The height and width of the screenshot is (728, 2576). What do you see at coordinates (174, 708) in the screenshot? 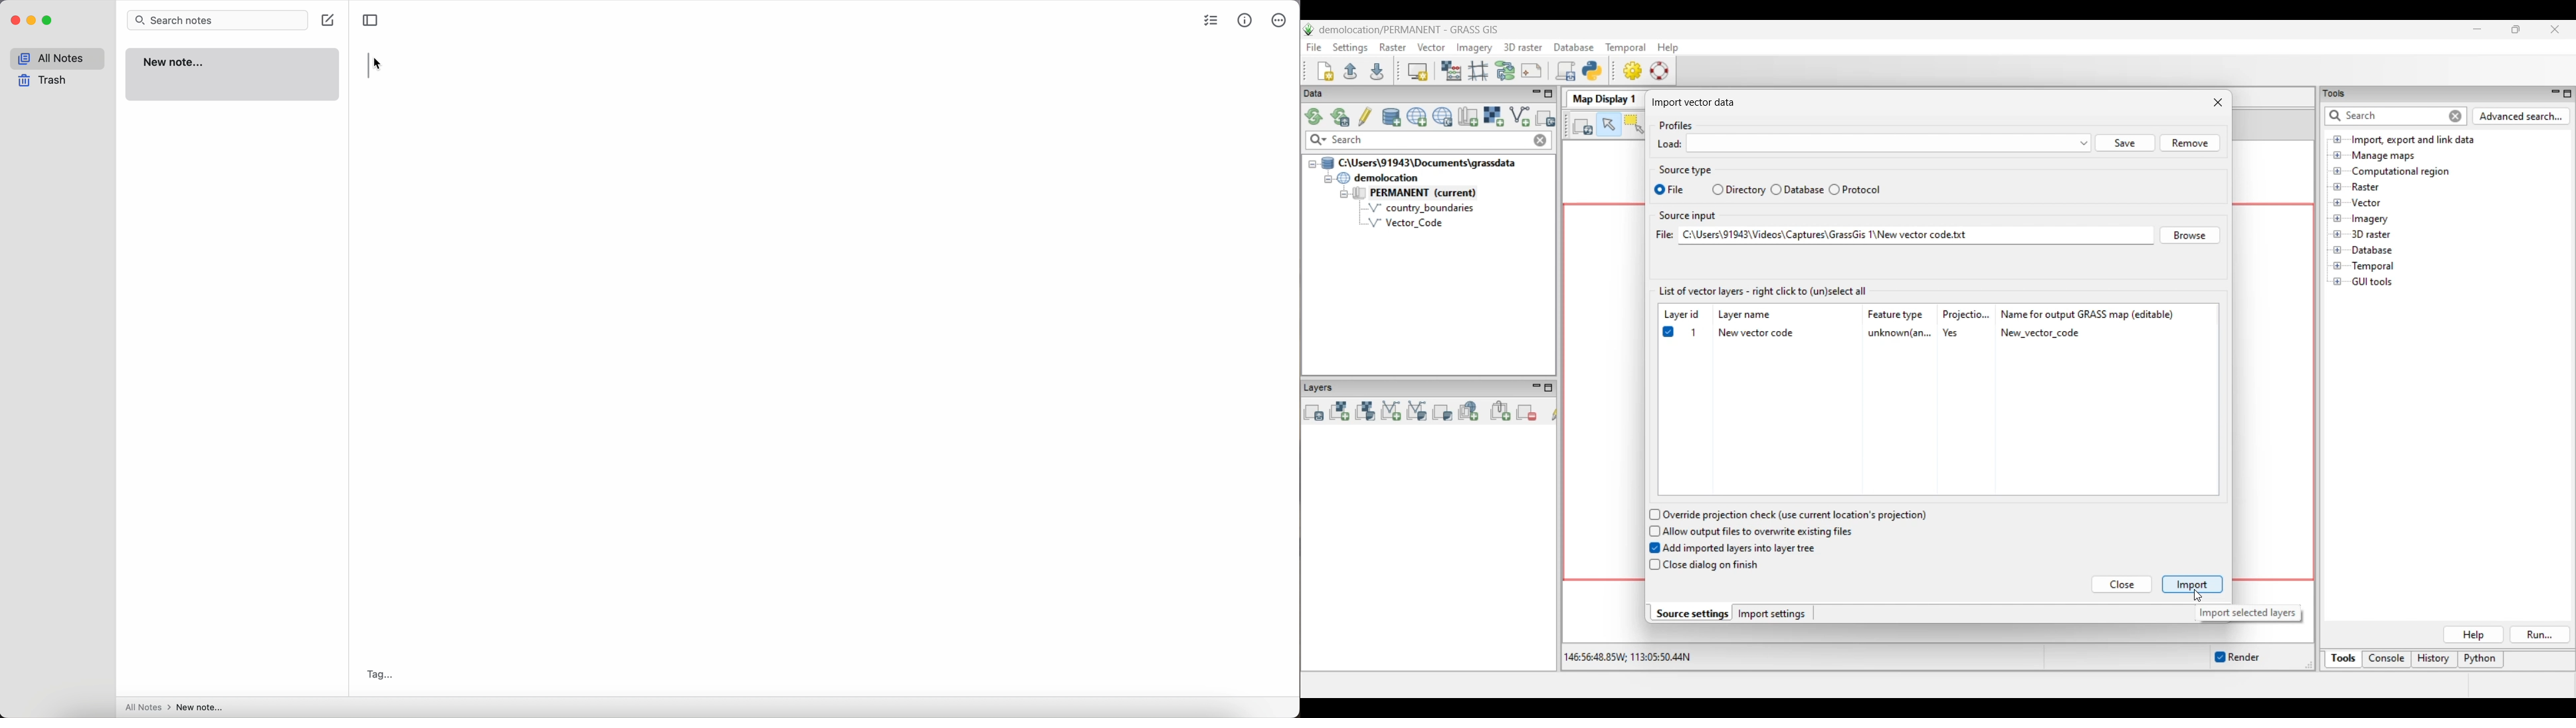
I see `all notes > new note` at bounding box center [174, 708].